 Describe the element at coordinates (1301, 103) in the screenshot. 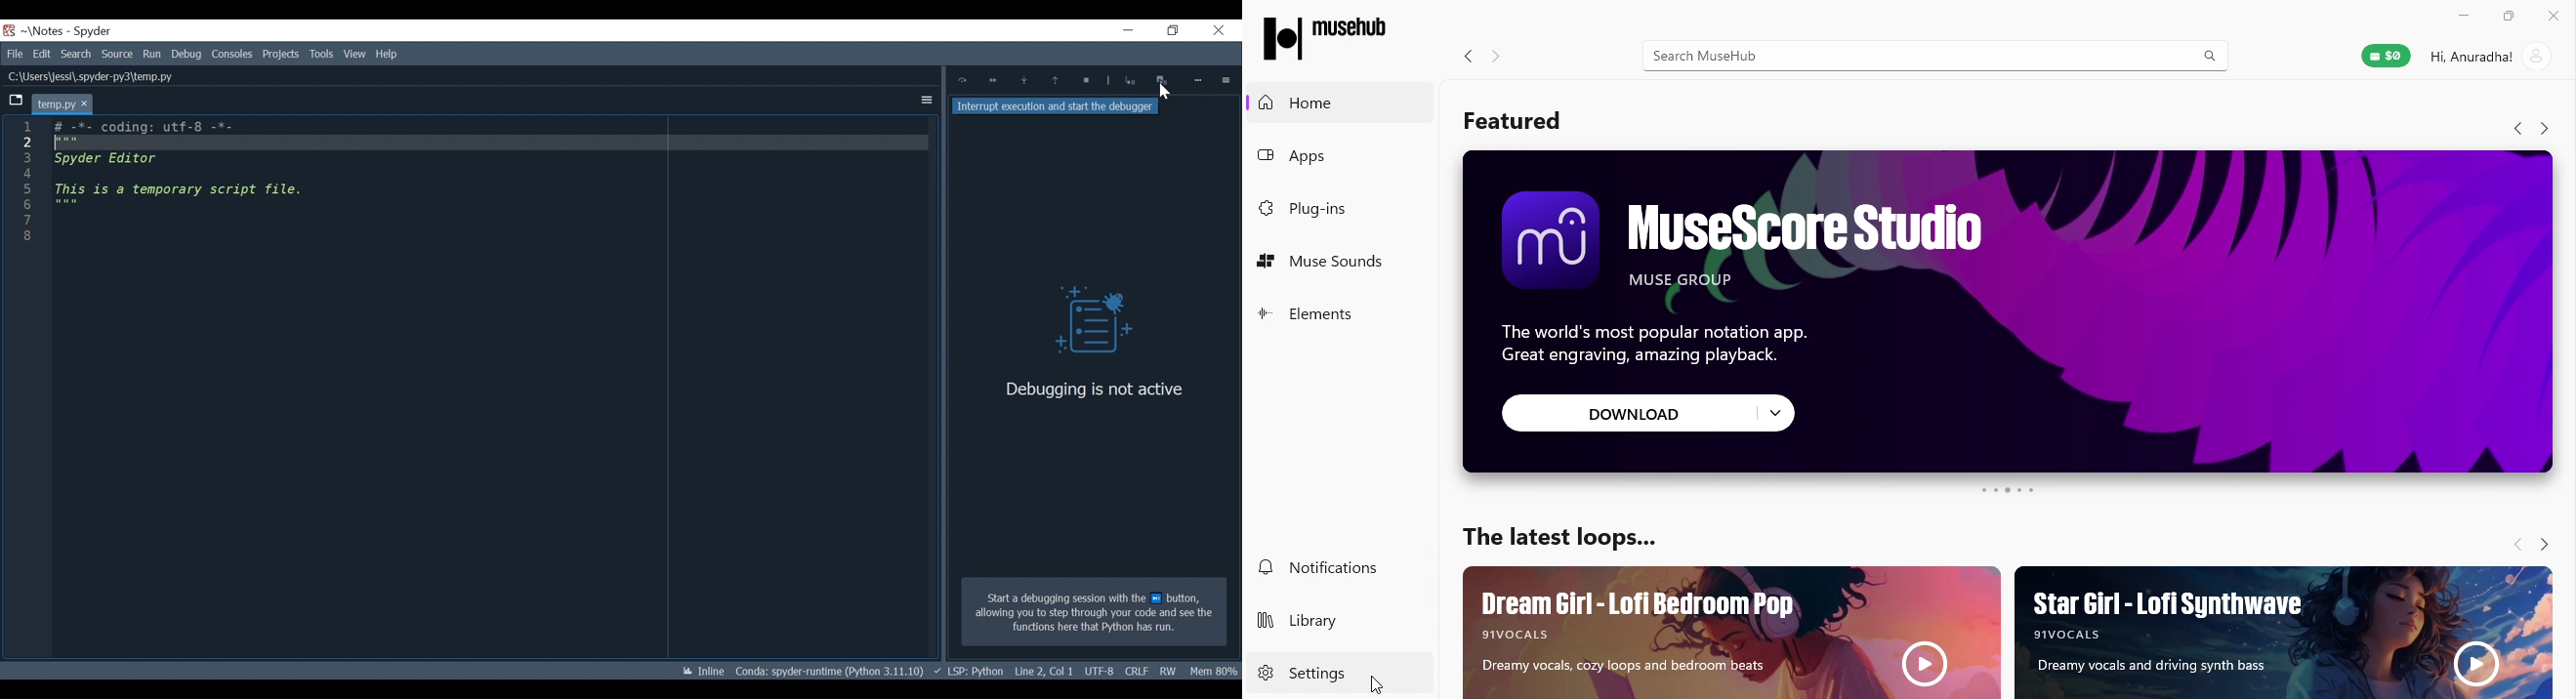

I see `Home` at that location.